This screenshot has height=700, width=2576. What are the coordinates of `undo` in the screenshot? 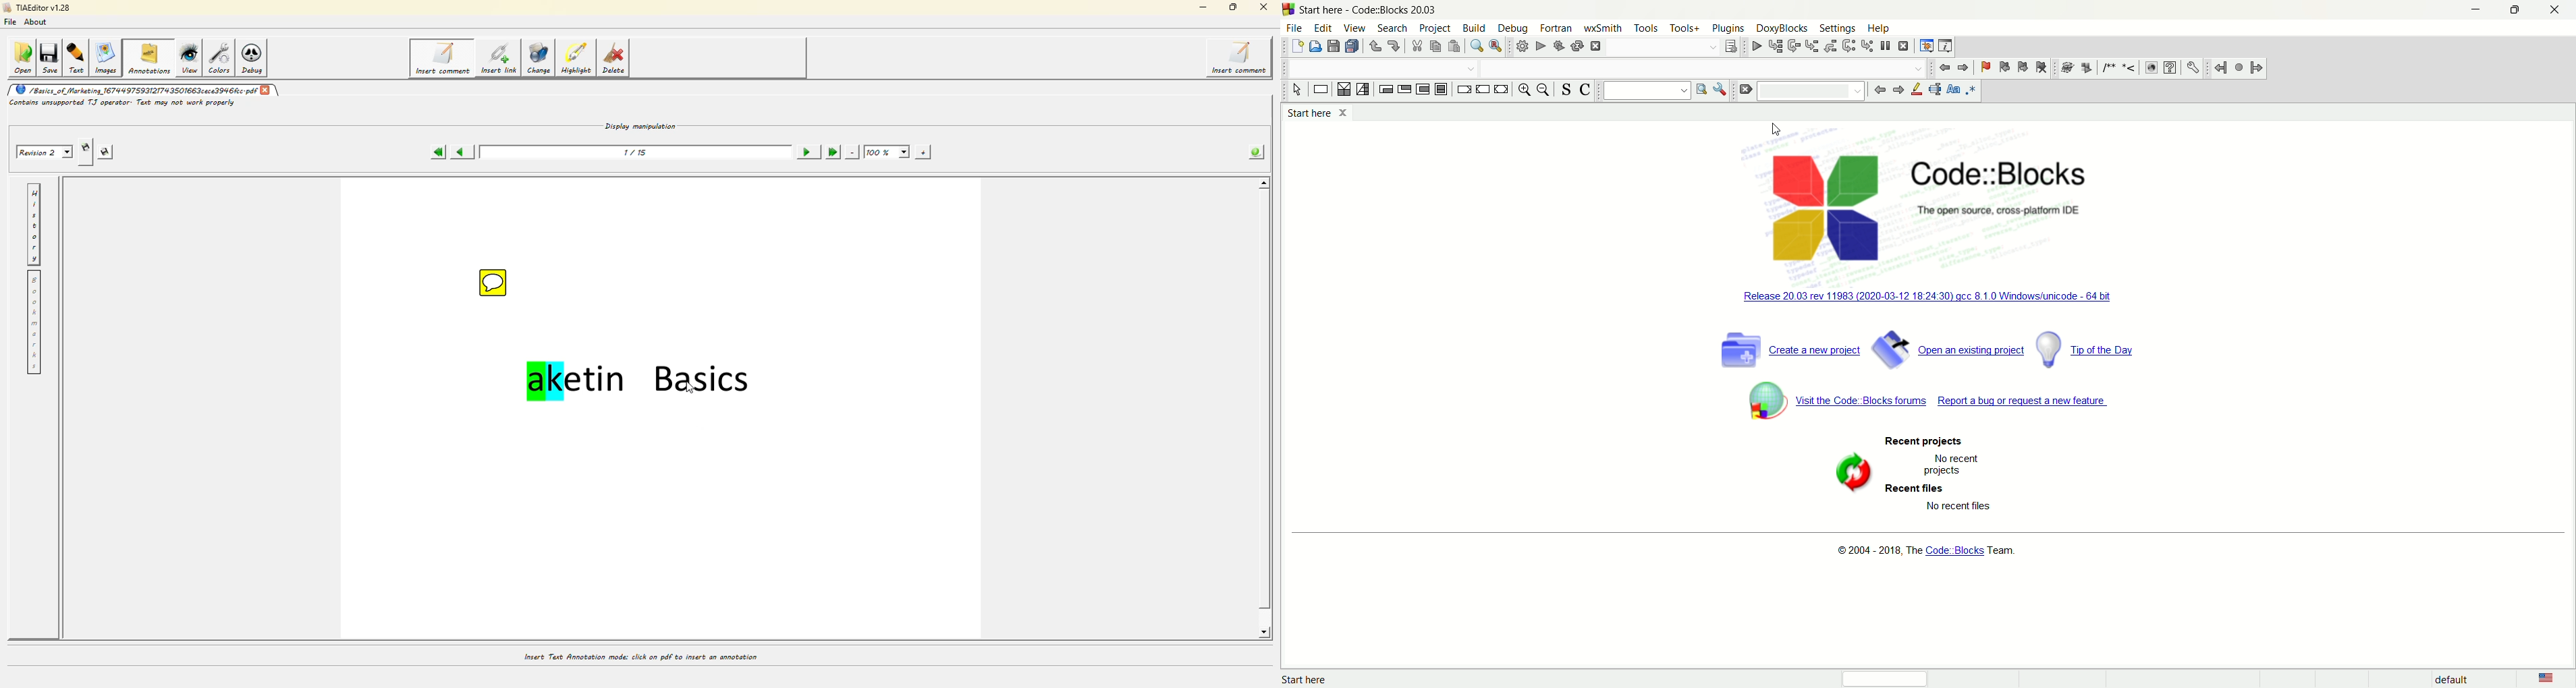 It's located at (1375, 45).